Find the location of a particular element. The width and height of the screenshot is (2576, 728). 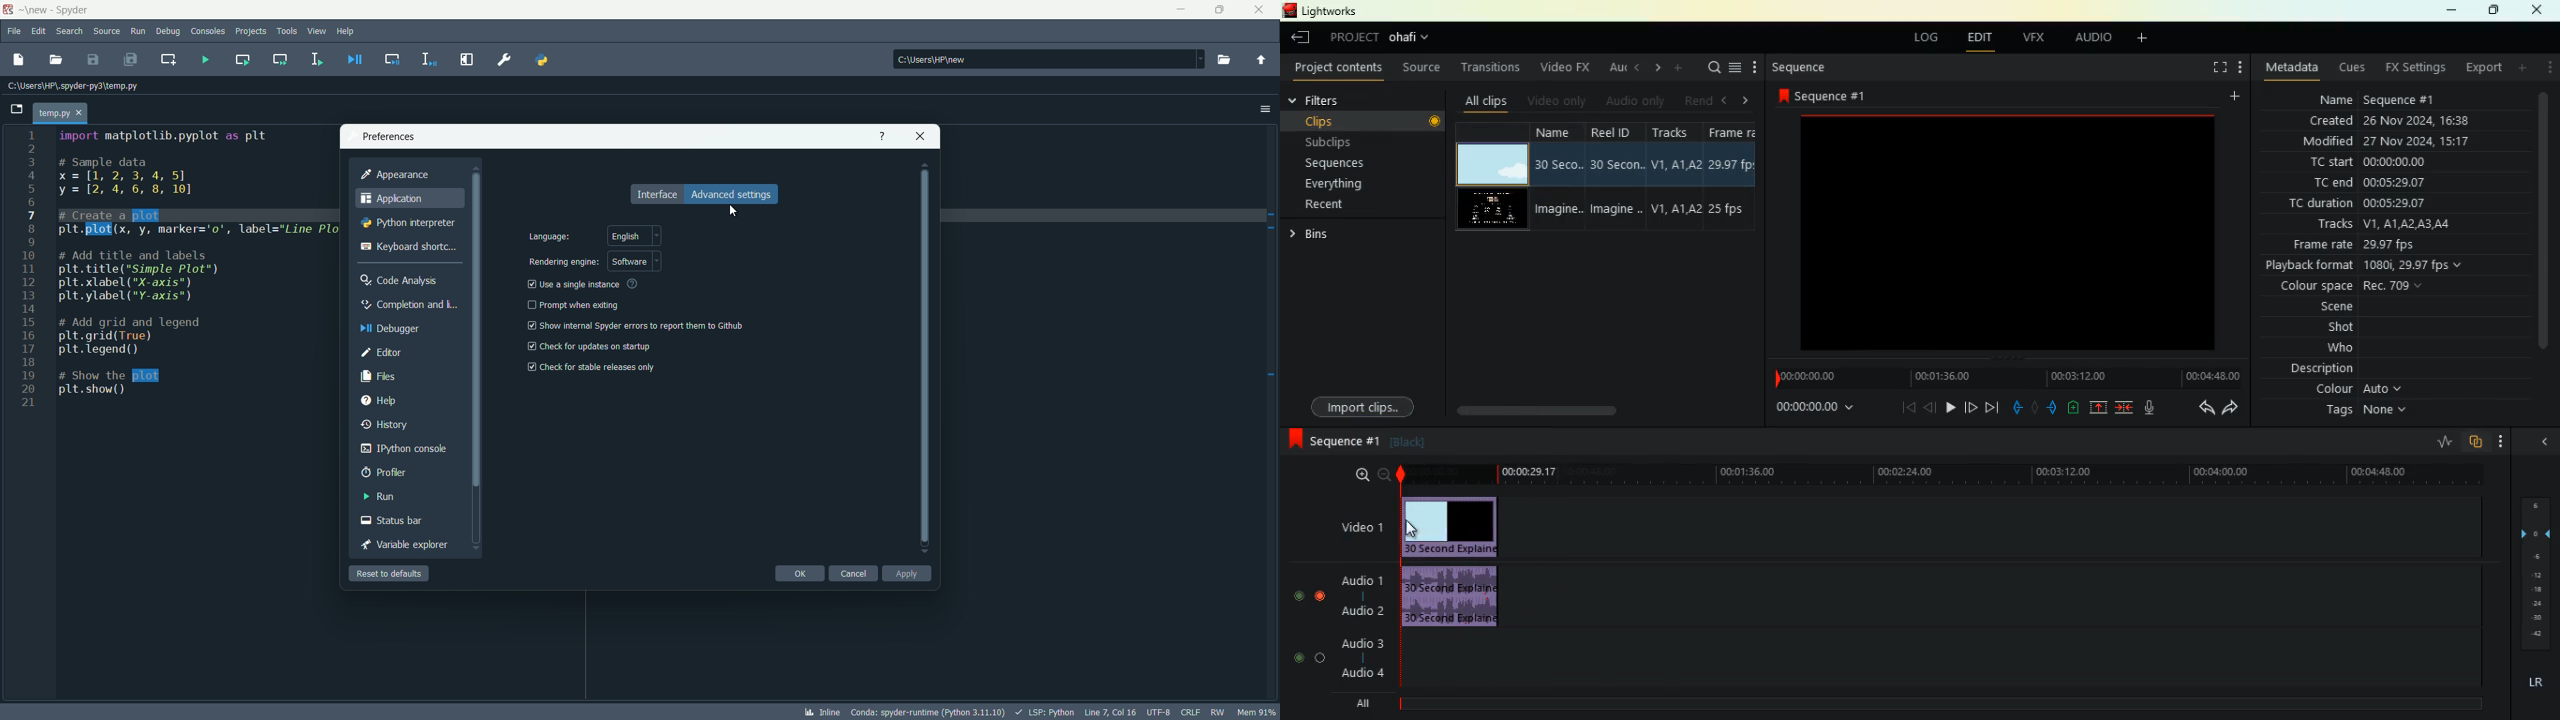

check for stable release only is located at coordinates (599, 367).